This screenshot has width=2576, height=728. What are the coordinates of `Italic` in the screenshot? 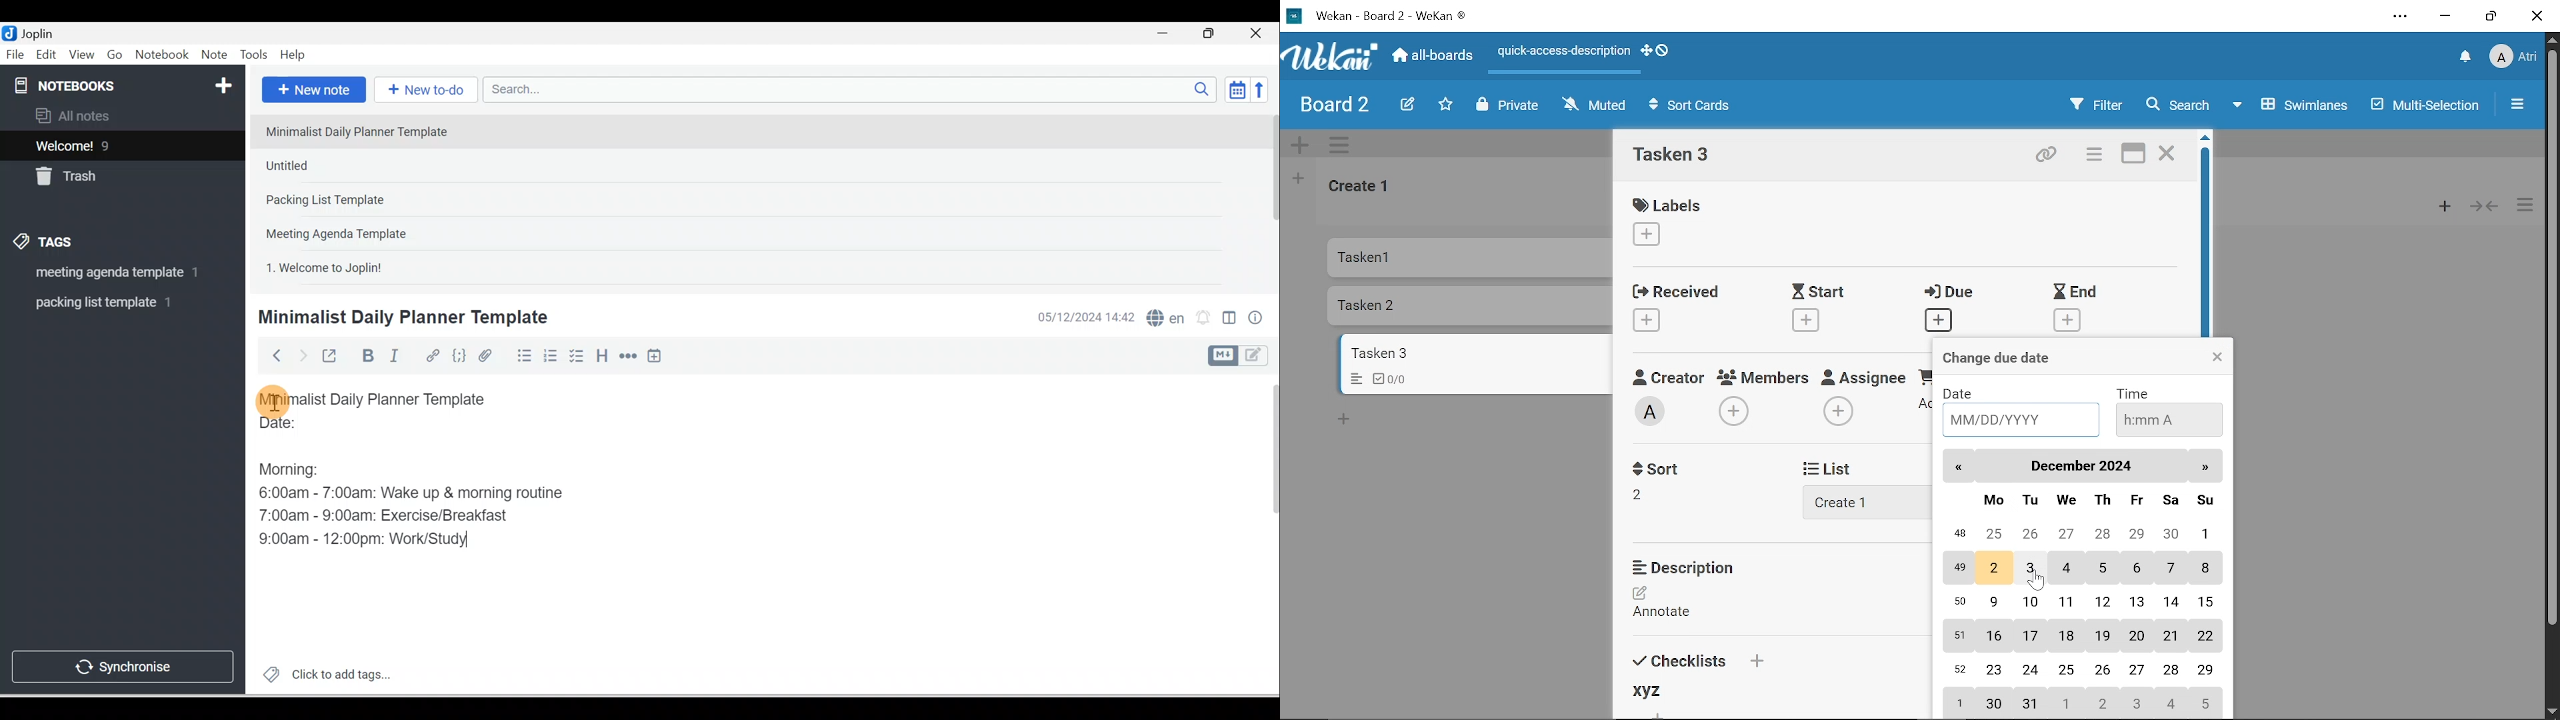 It's located at (397, 358).